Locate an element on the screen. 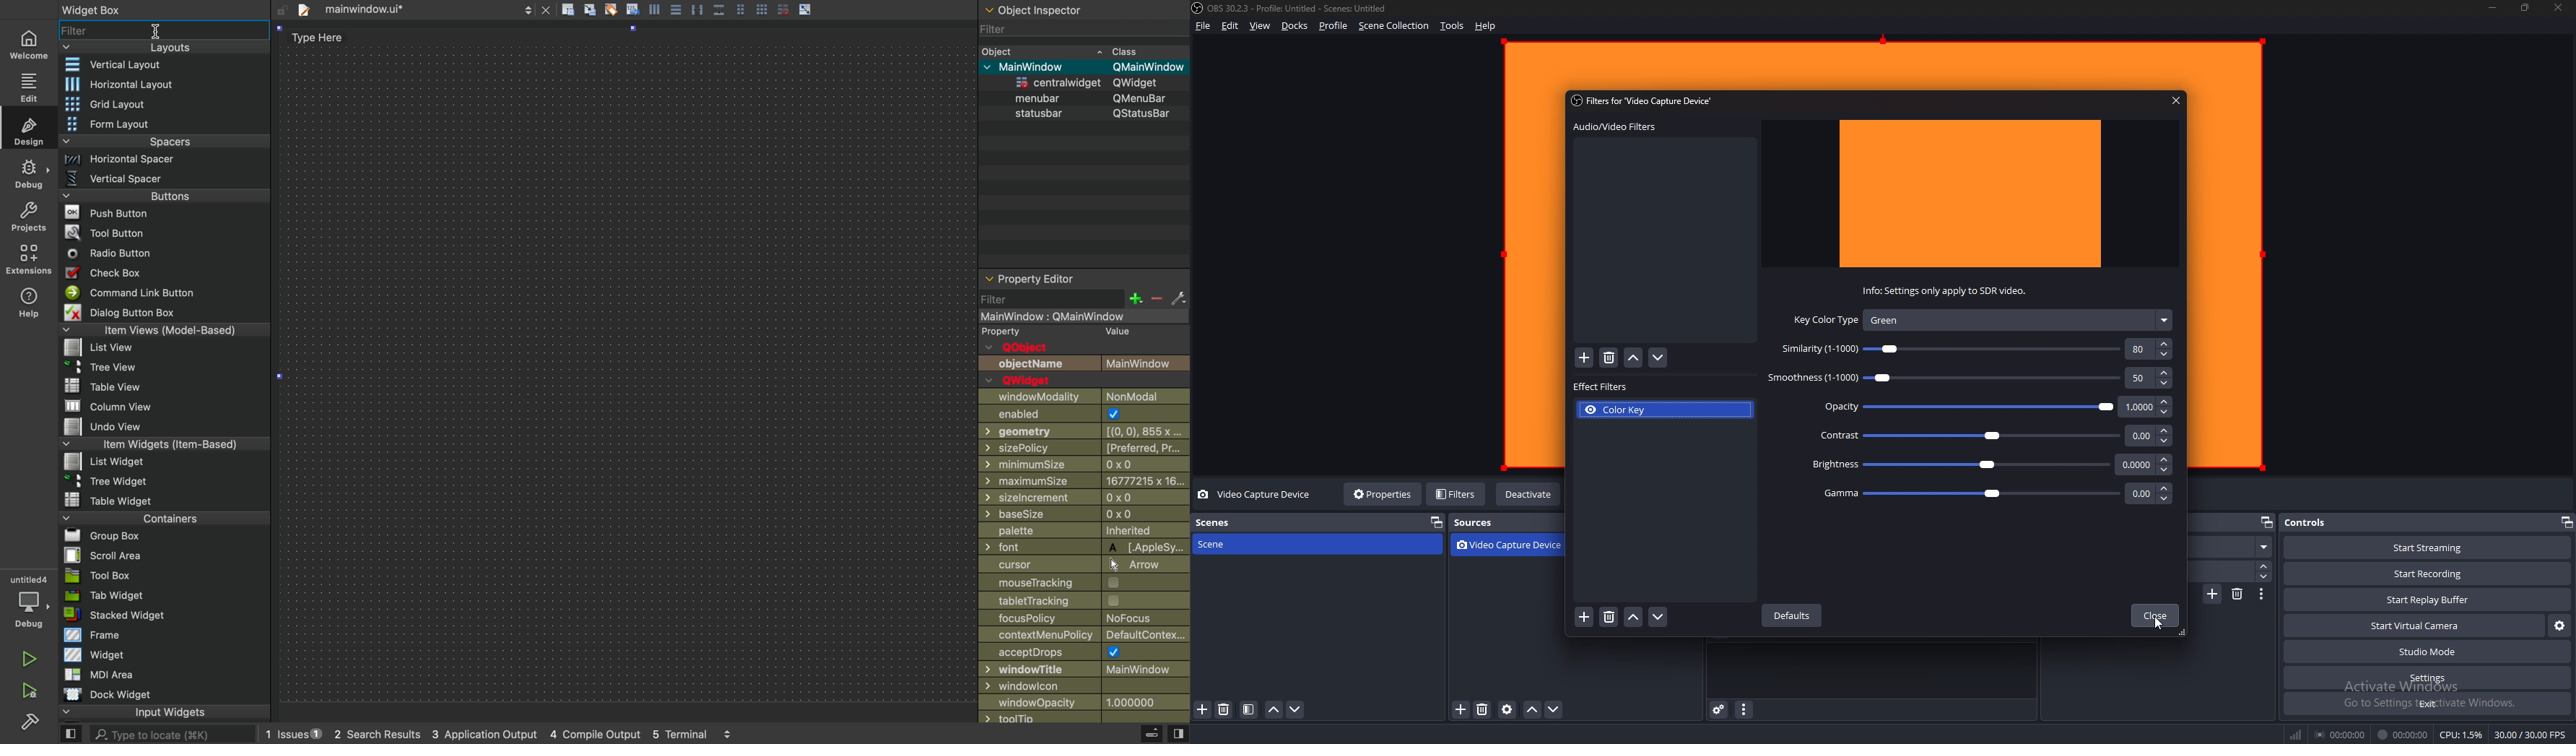 The image size is (2576, 756). OBS 30.2.3 - Profile: Untitled - Scenes: Untitled is located at coordinates (1302, 9).